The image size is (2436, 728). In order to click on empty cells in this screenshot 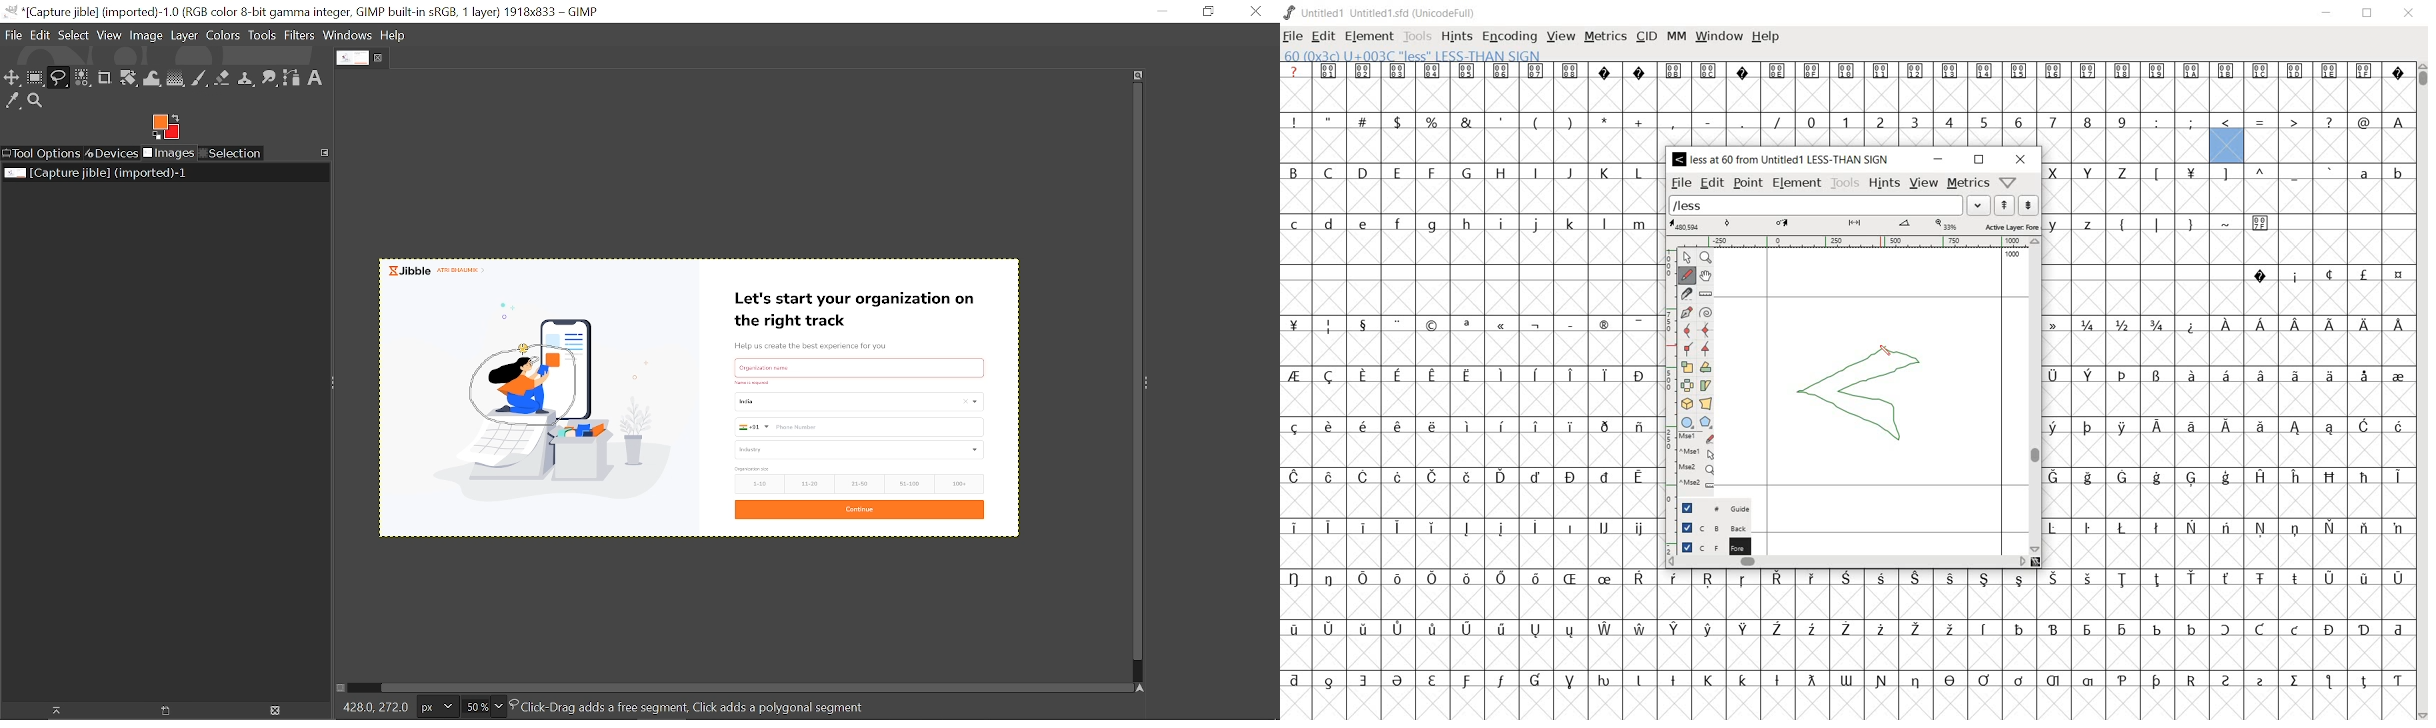, I will do `click(2228, 451)`.